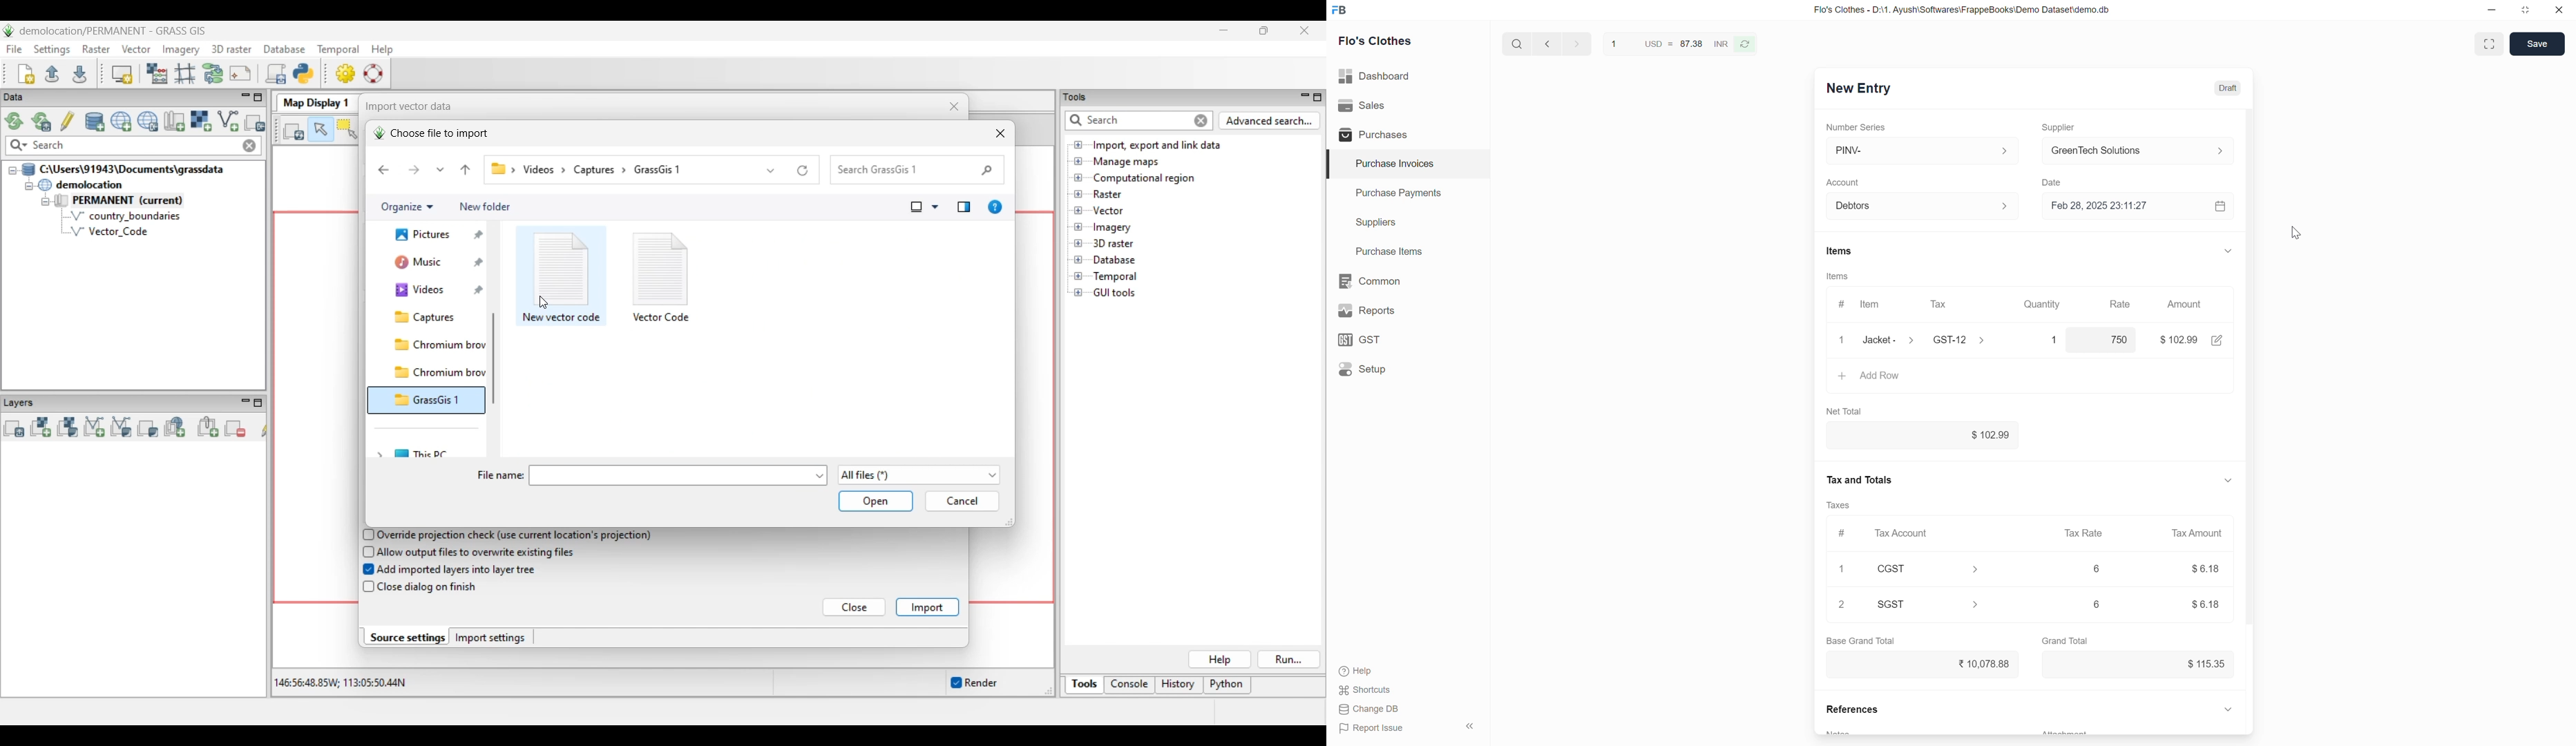  I want to click on Net Total, so click(1844, 412).